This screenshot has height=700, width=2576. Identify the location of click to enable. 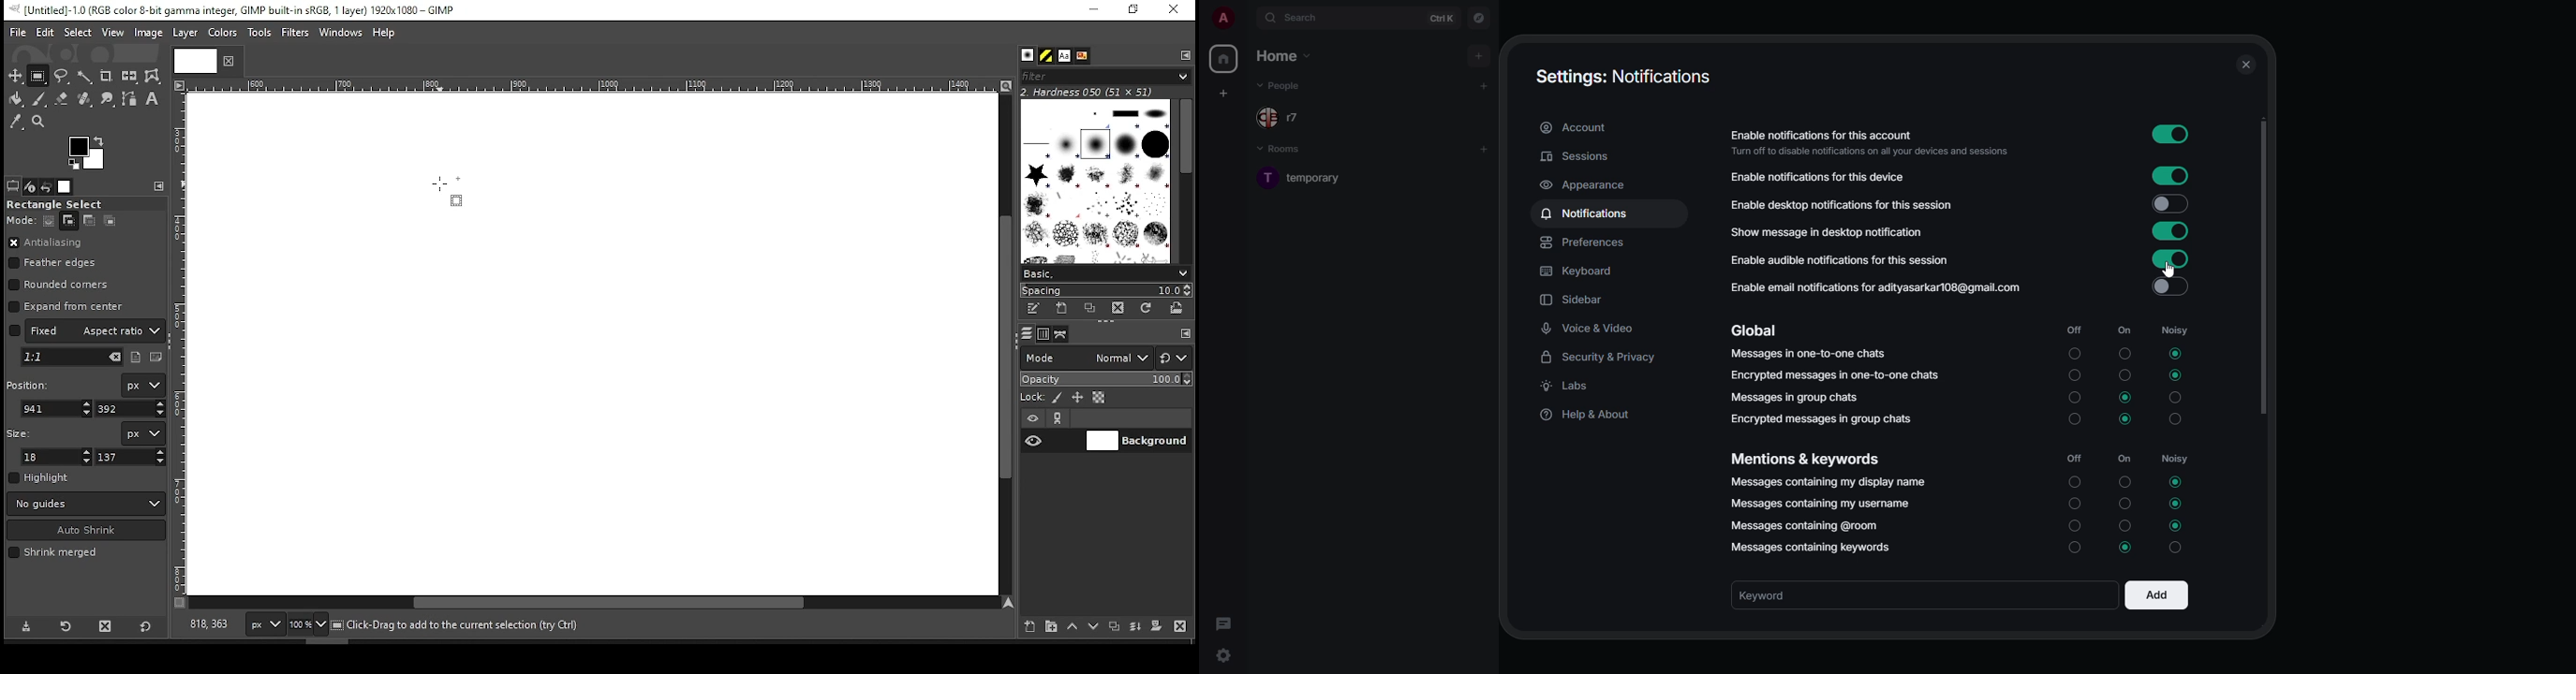
(2170, 204).